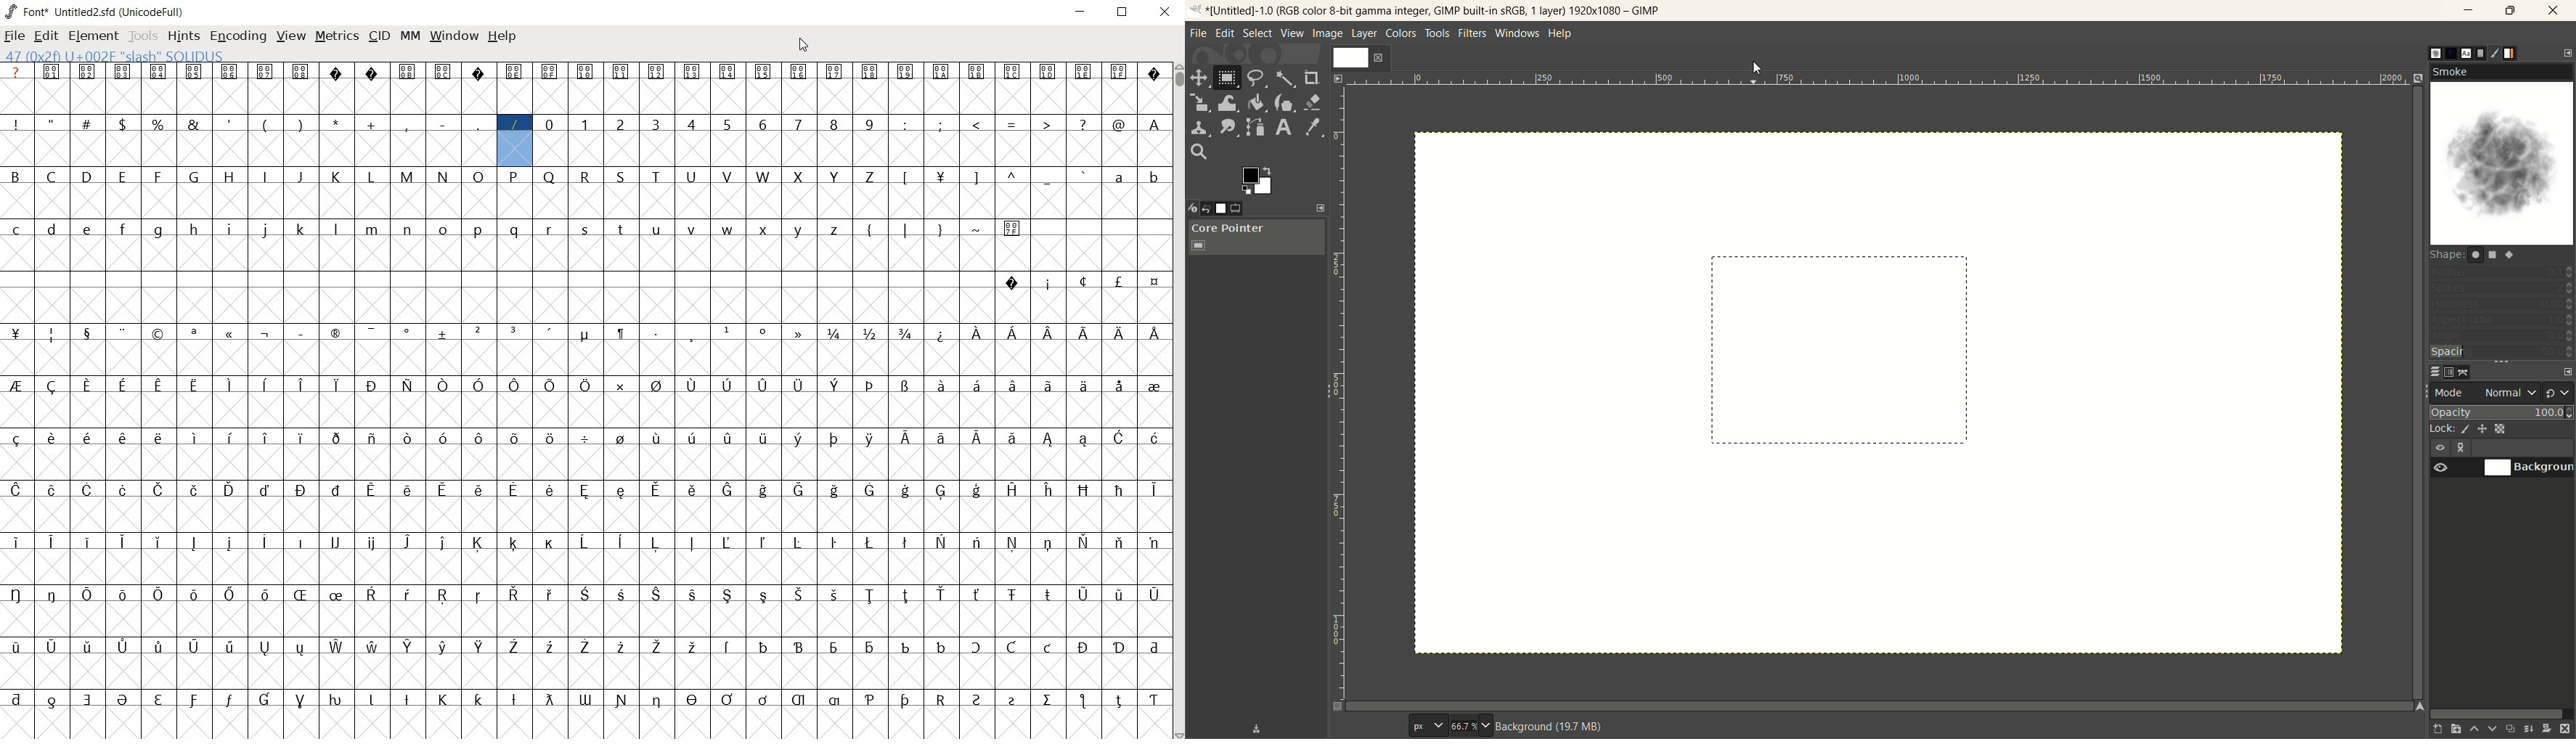 This screenshot has height=756, width=2576. What do you see at coordinates (693, 229) in the screenshot?
I see `glyph` at bounding box center [693, 229].